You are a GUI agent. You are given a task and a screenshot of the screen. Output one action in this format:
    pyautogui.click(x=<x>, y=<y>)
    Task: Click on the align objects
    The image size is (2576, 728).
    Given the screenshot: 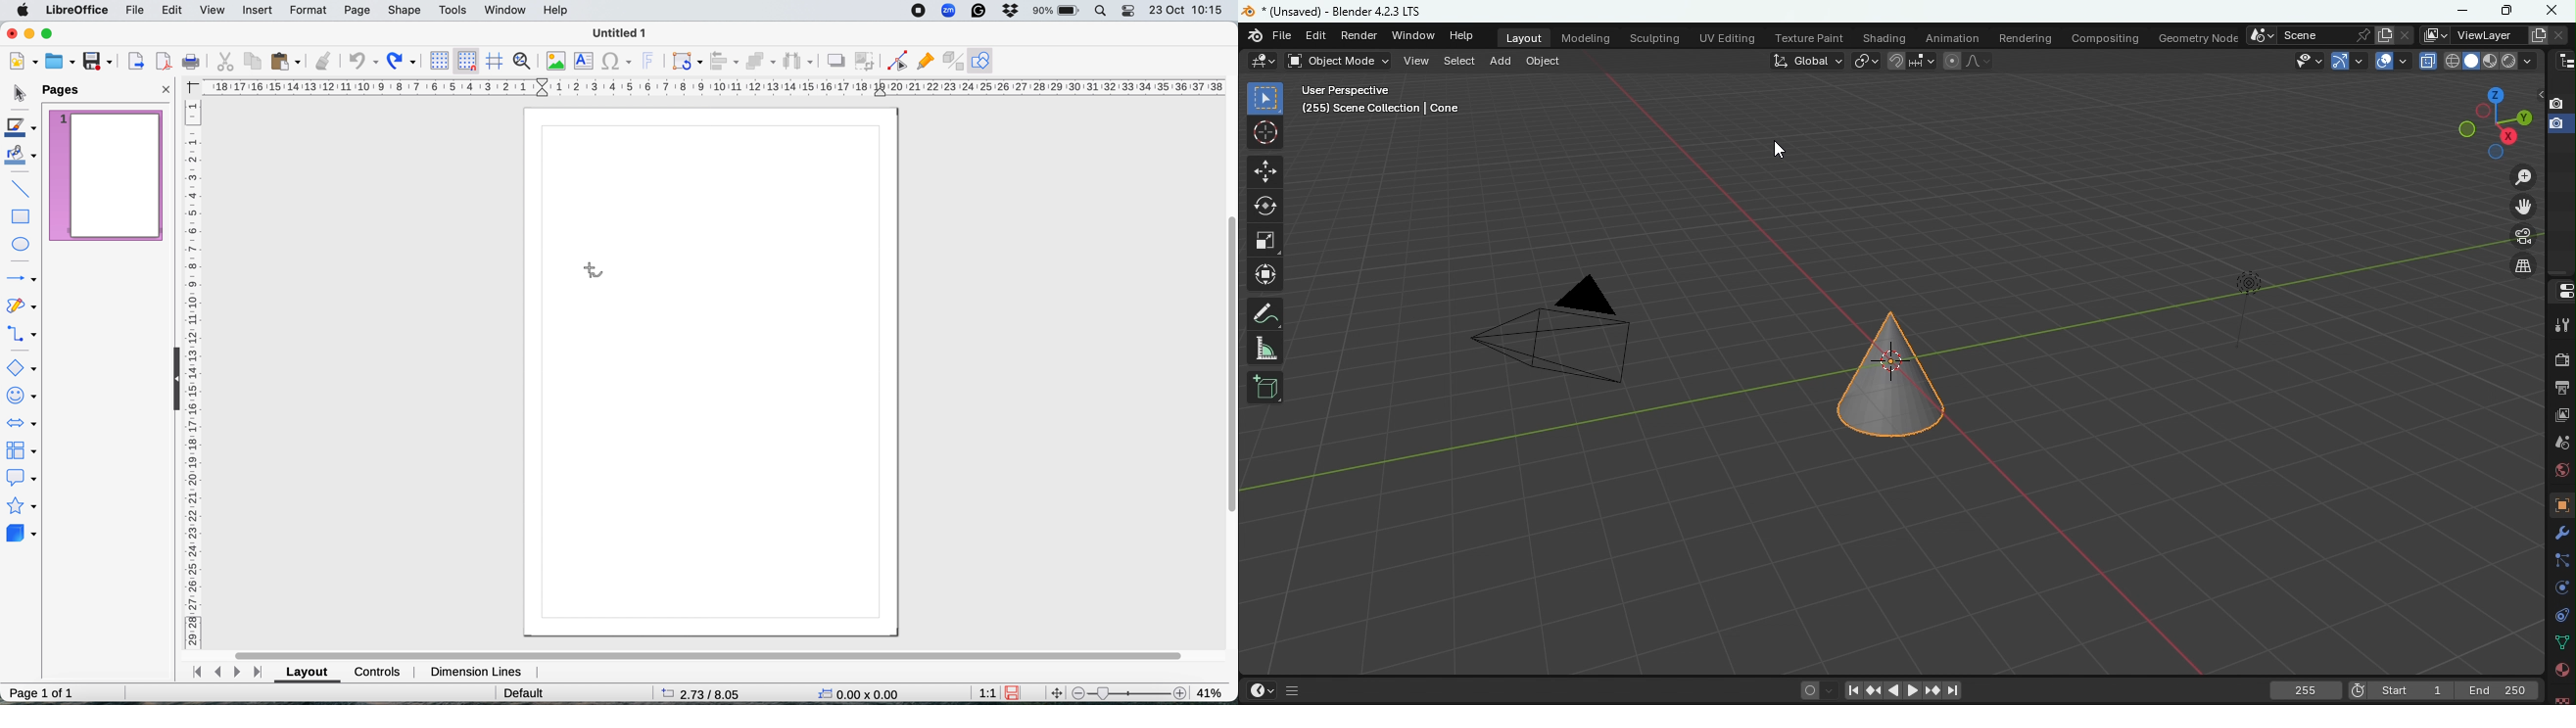 What is the action you would take?
    pyautogui.click(x=724, y=61)
    